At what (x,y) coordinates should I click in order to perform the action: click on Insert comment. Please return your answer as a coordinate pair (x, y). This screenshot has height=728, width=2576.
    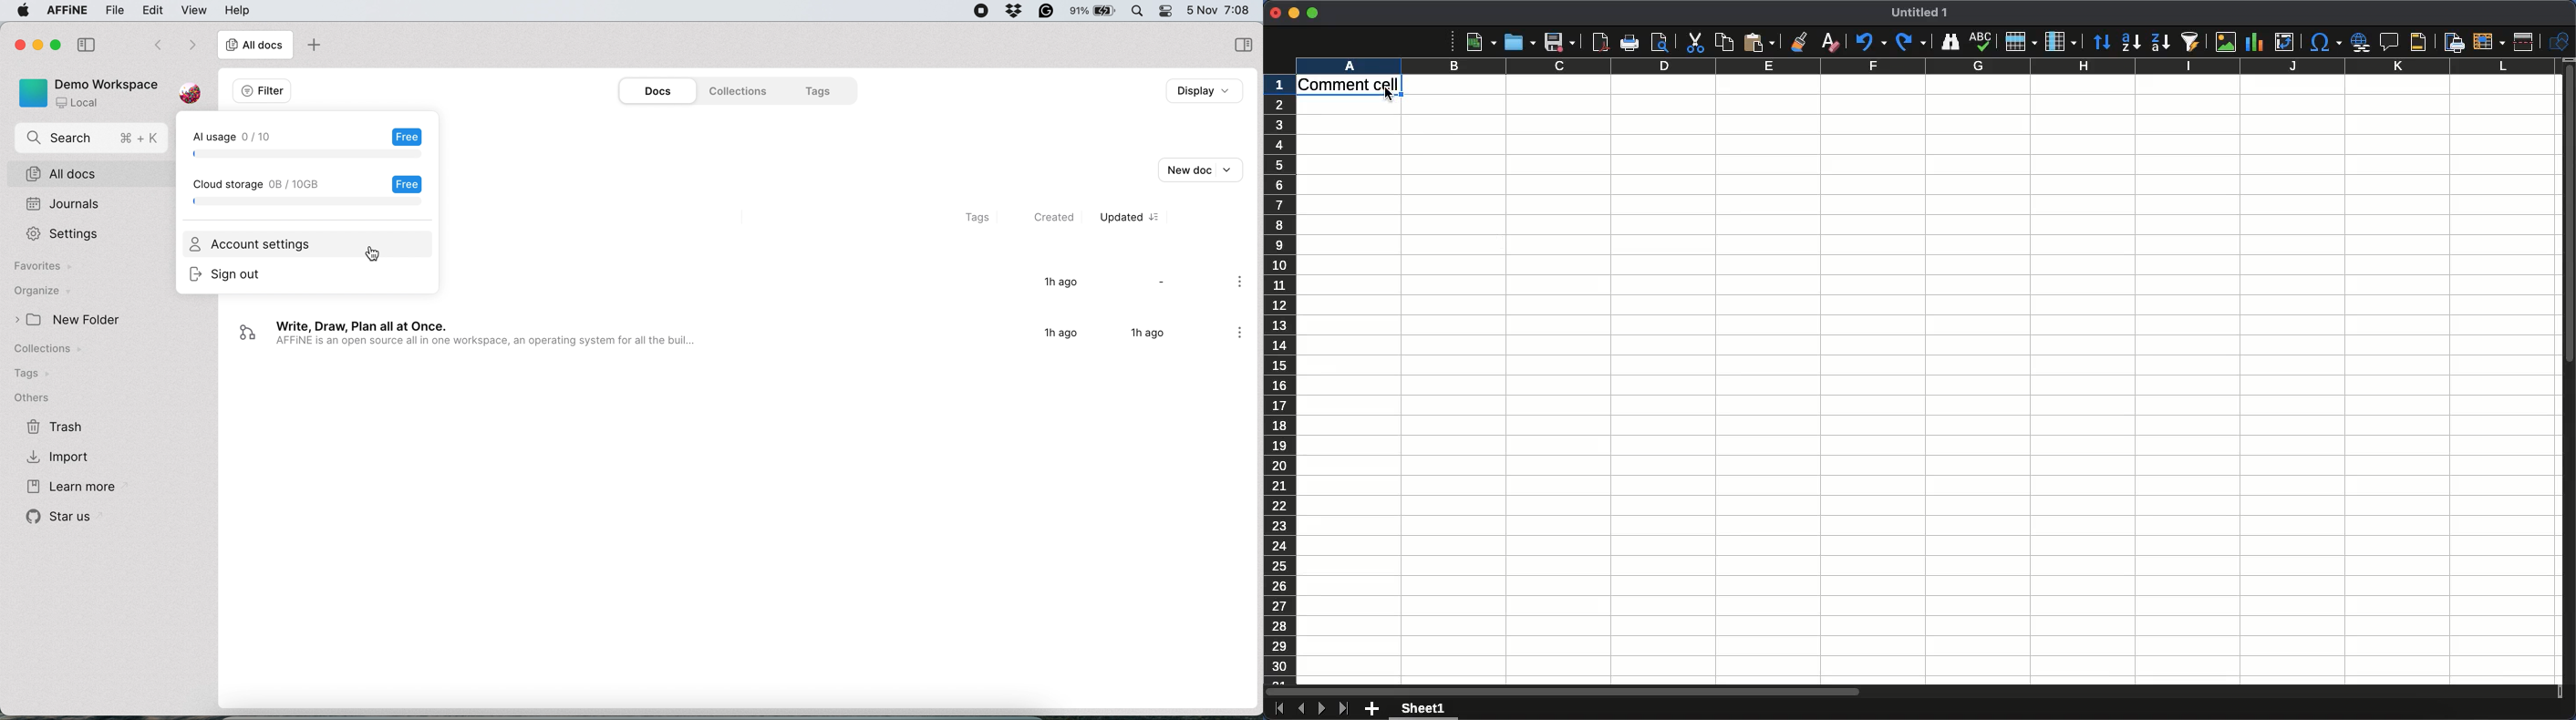
    Looking at the image, I should click on (2390, 40).